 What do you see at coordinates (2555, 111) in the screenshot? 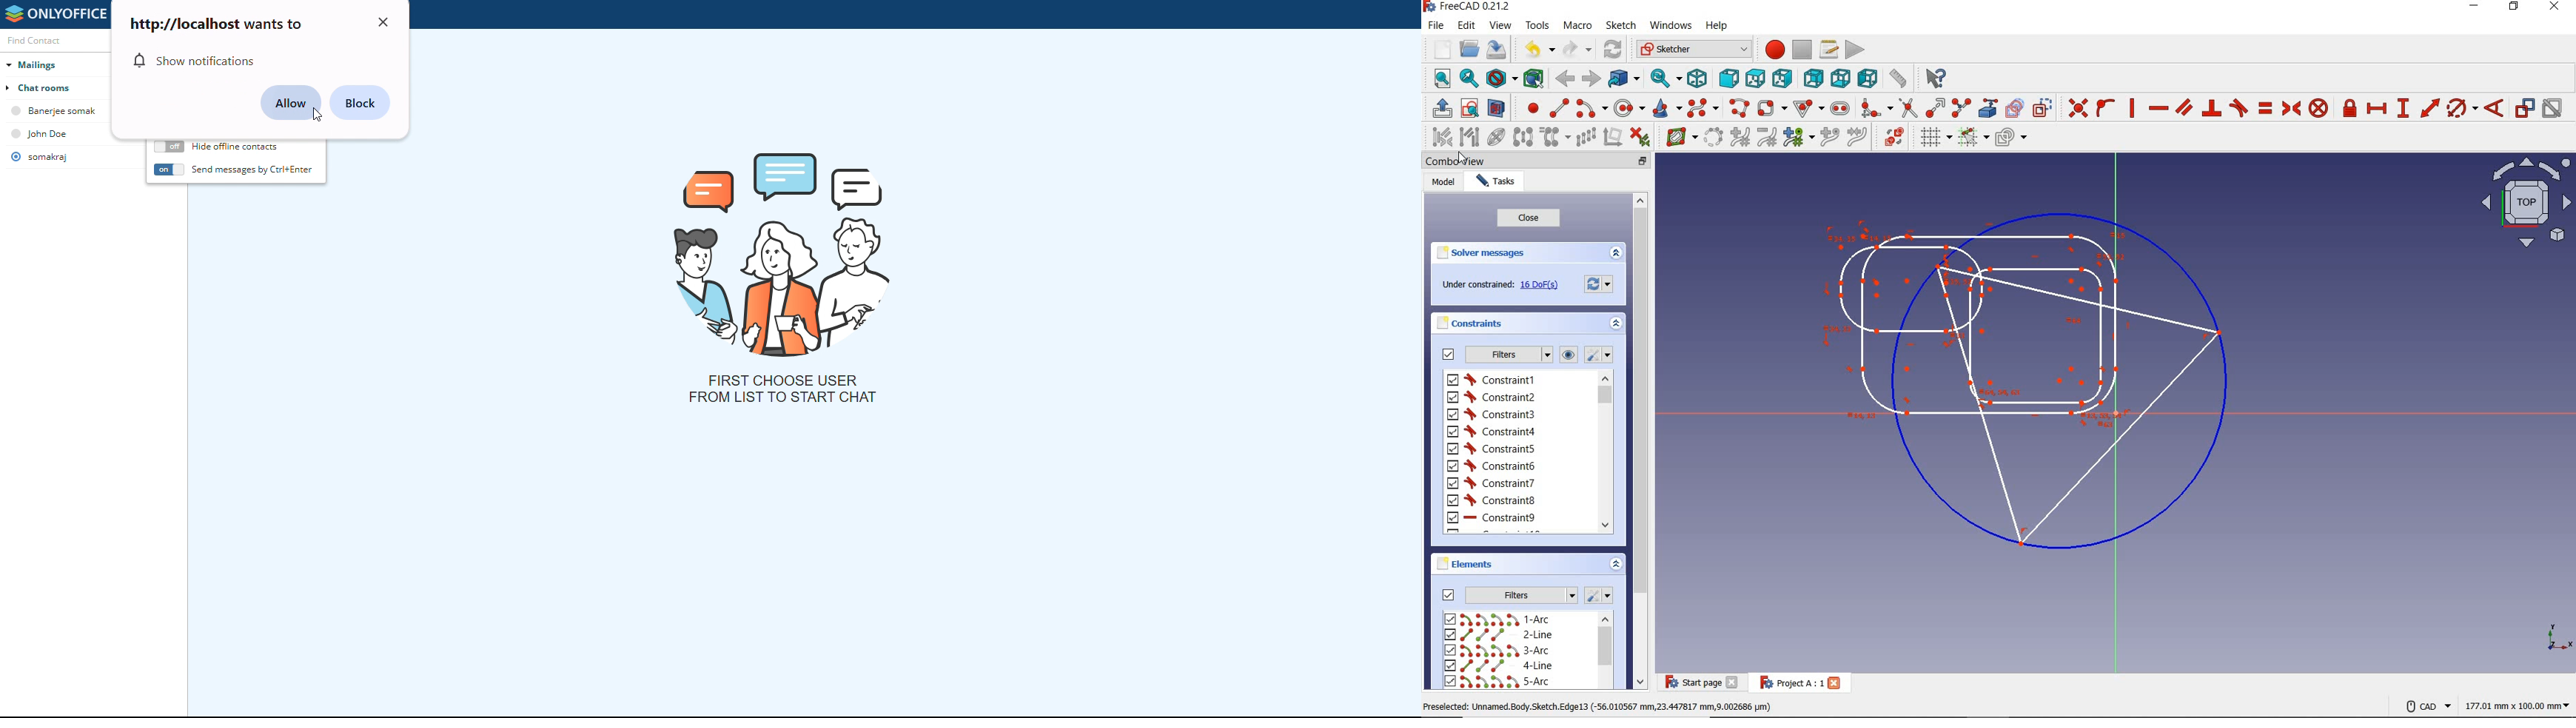
I see `activate/deactivate constraint` at bounding box center [2555, 111].